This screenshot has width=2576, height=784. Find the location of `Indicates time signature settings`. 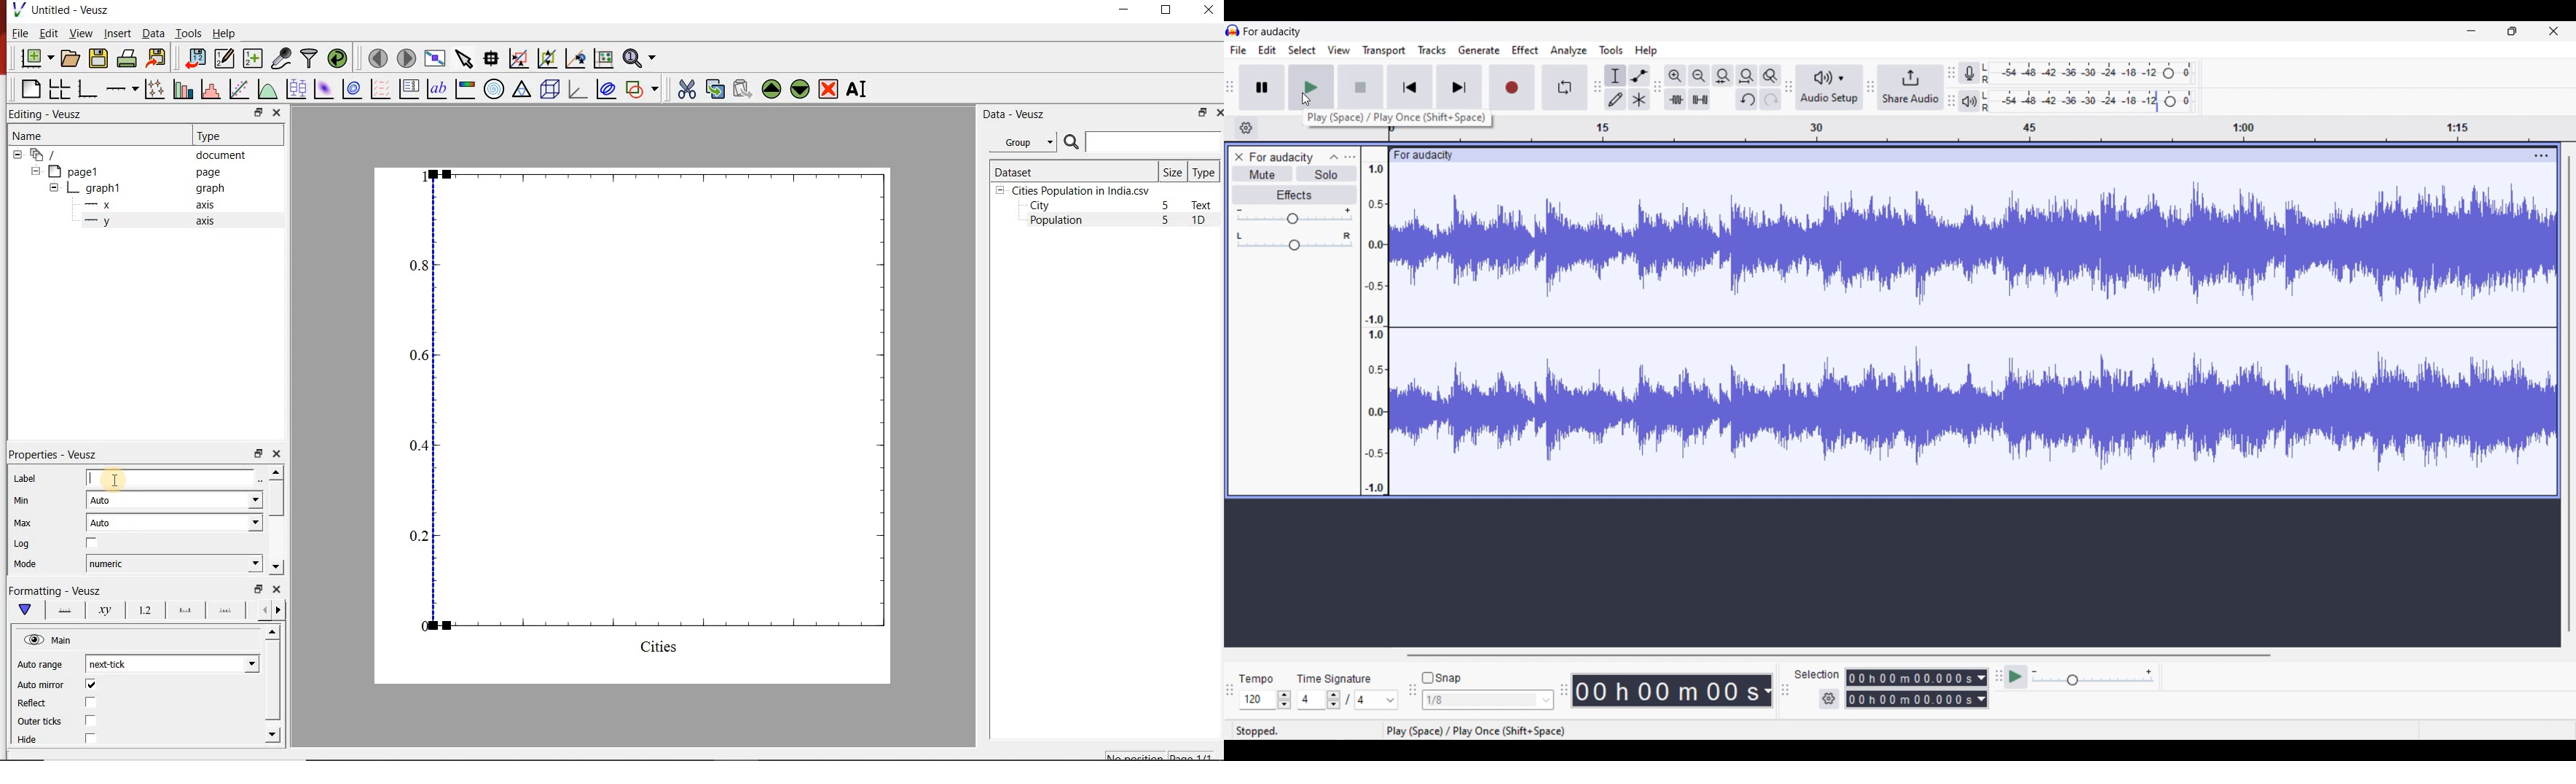

Indicates time signature settings is located at coordinates (1334, 679).